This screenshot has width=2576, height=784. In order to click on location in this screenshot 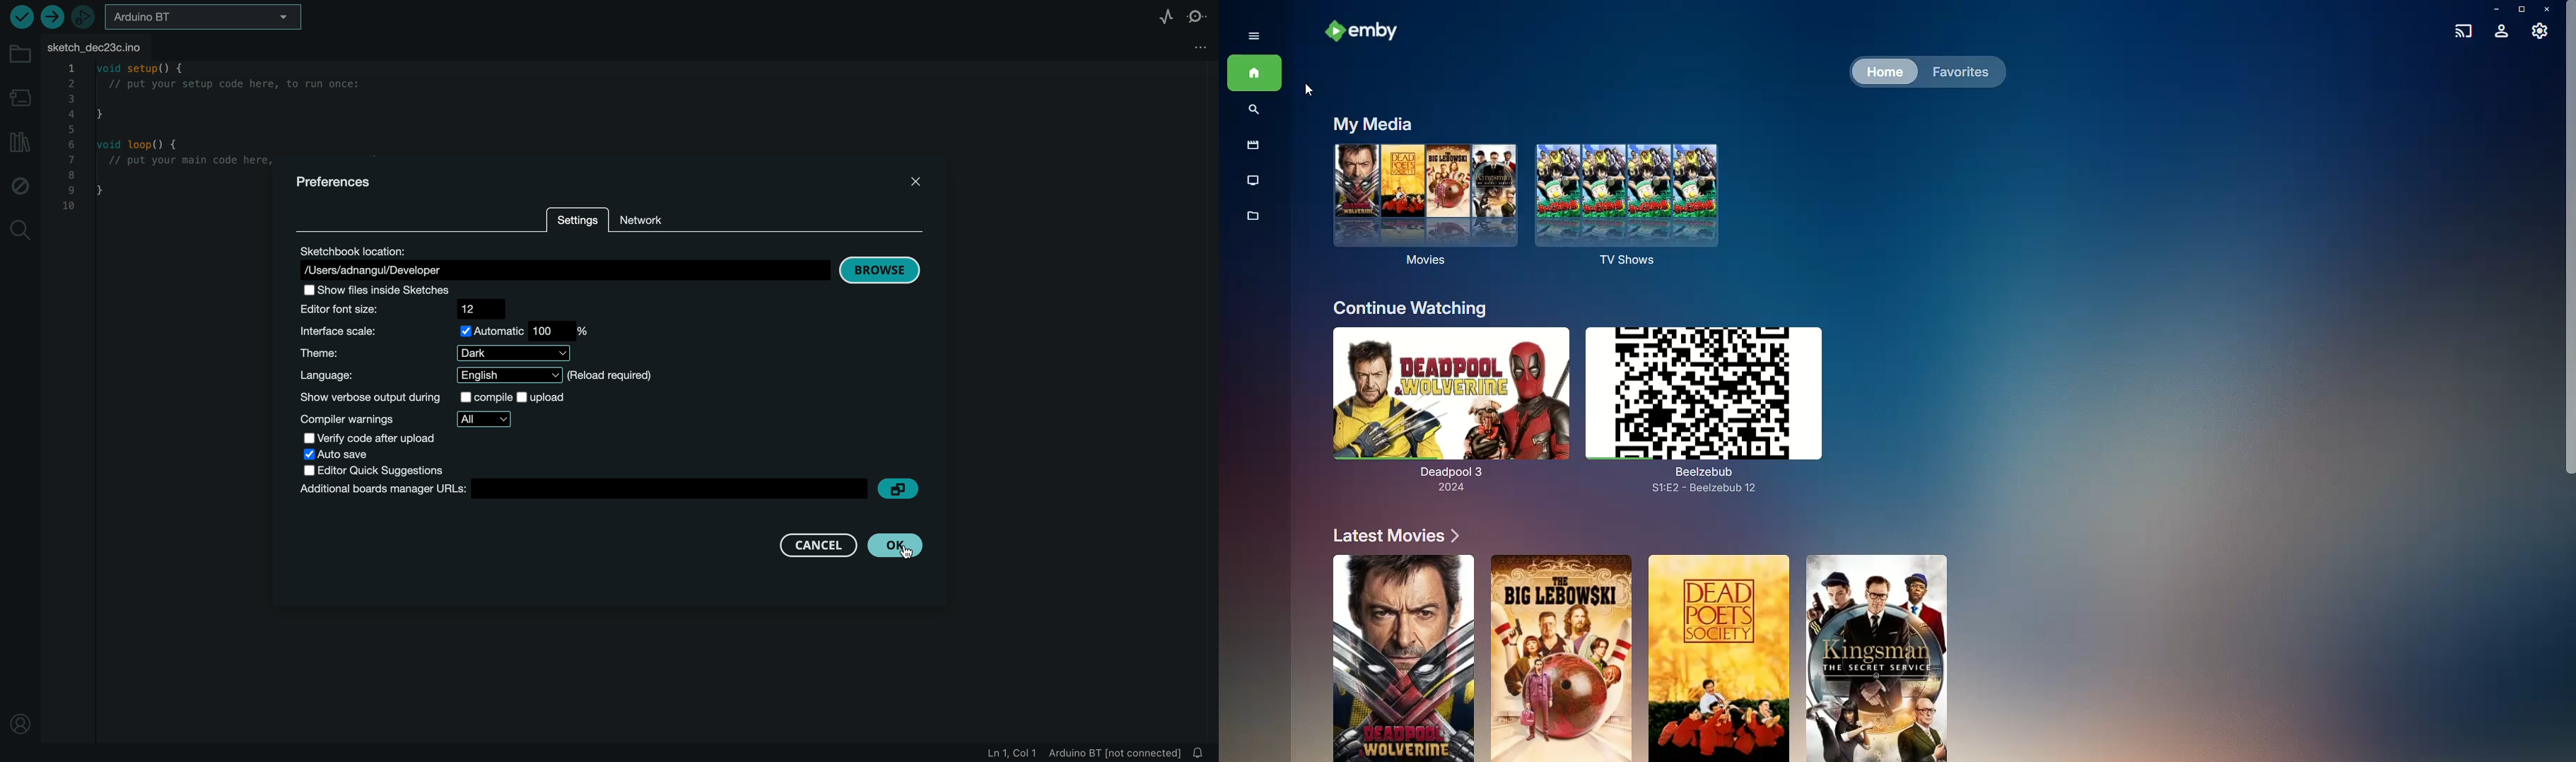, I will do `click(563, 260)`.